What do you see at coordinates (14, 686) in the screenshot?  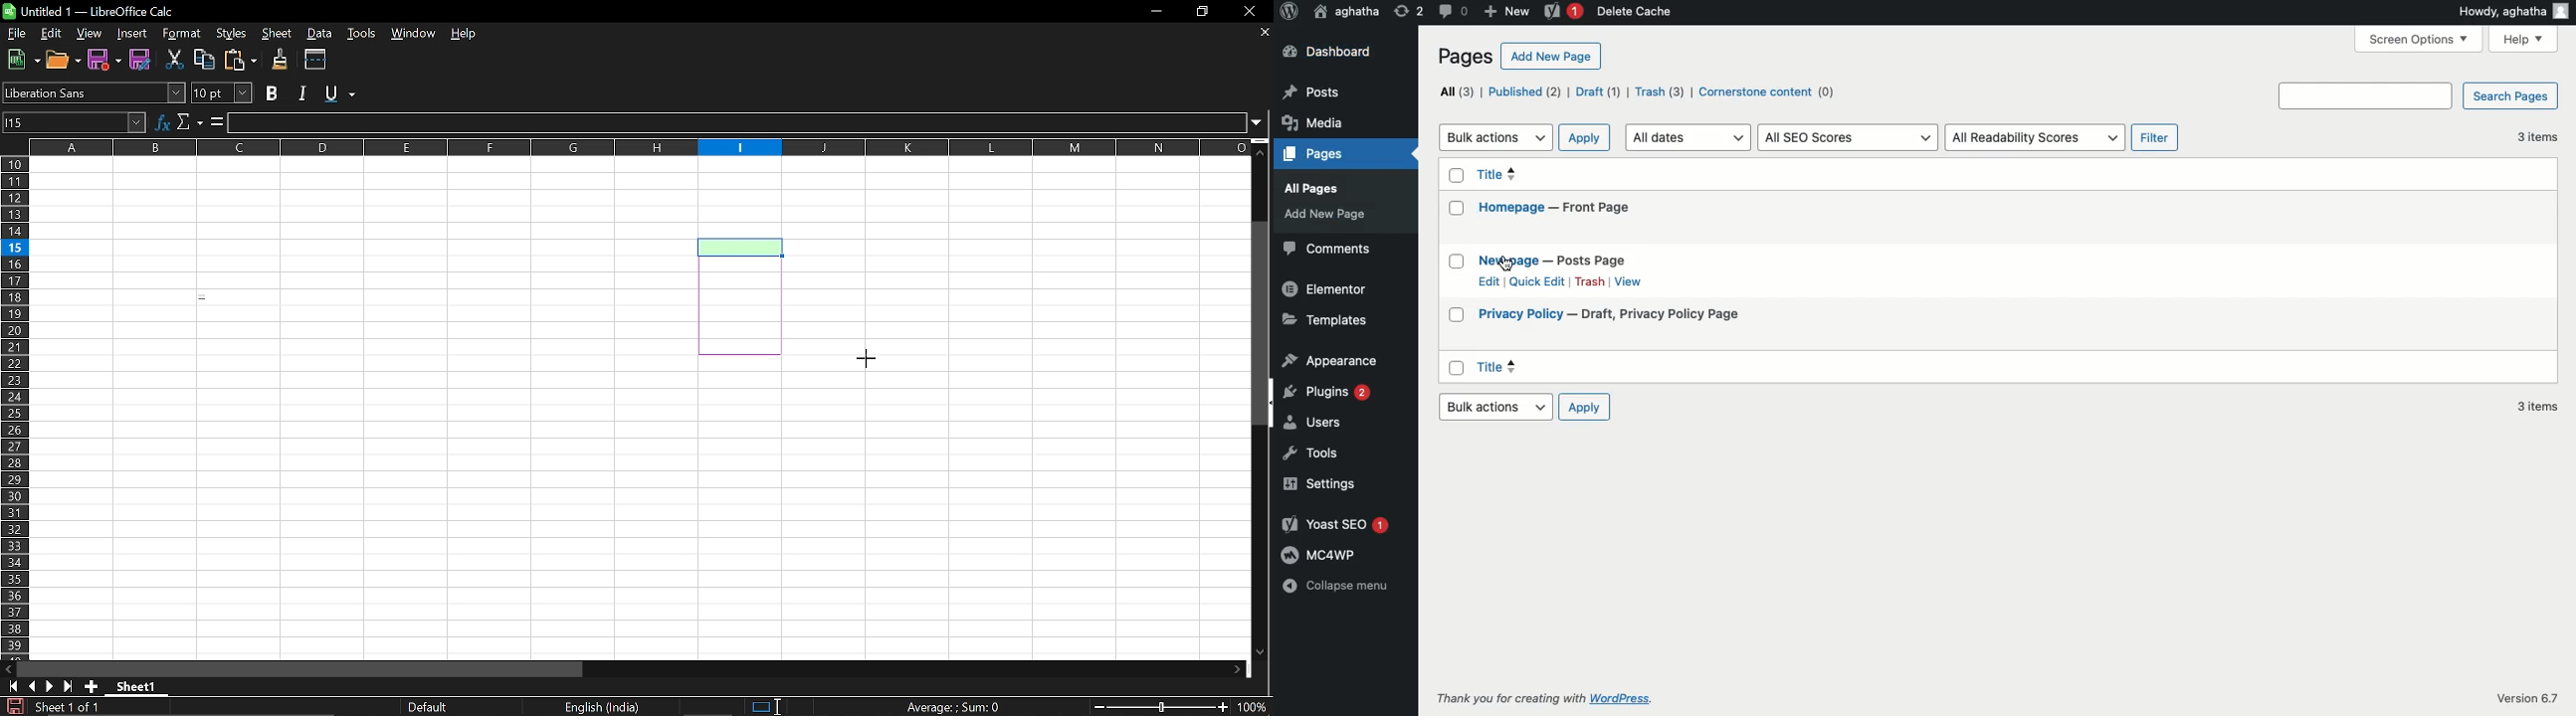 I see `Got to first sheet` at bounding box center [14, 686].